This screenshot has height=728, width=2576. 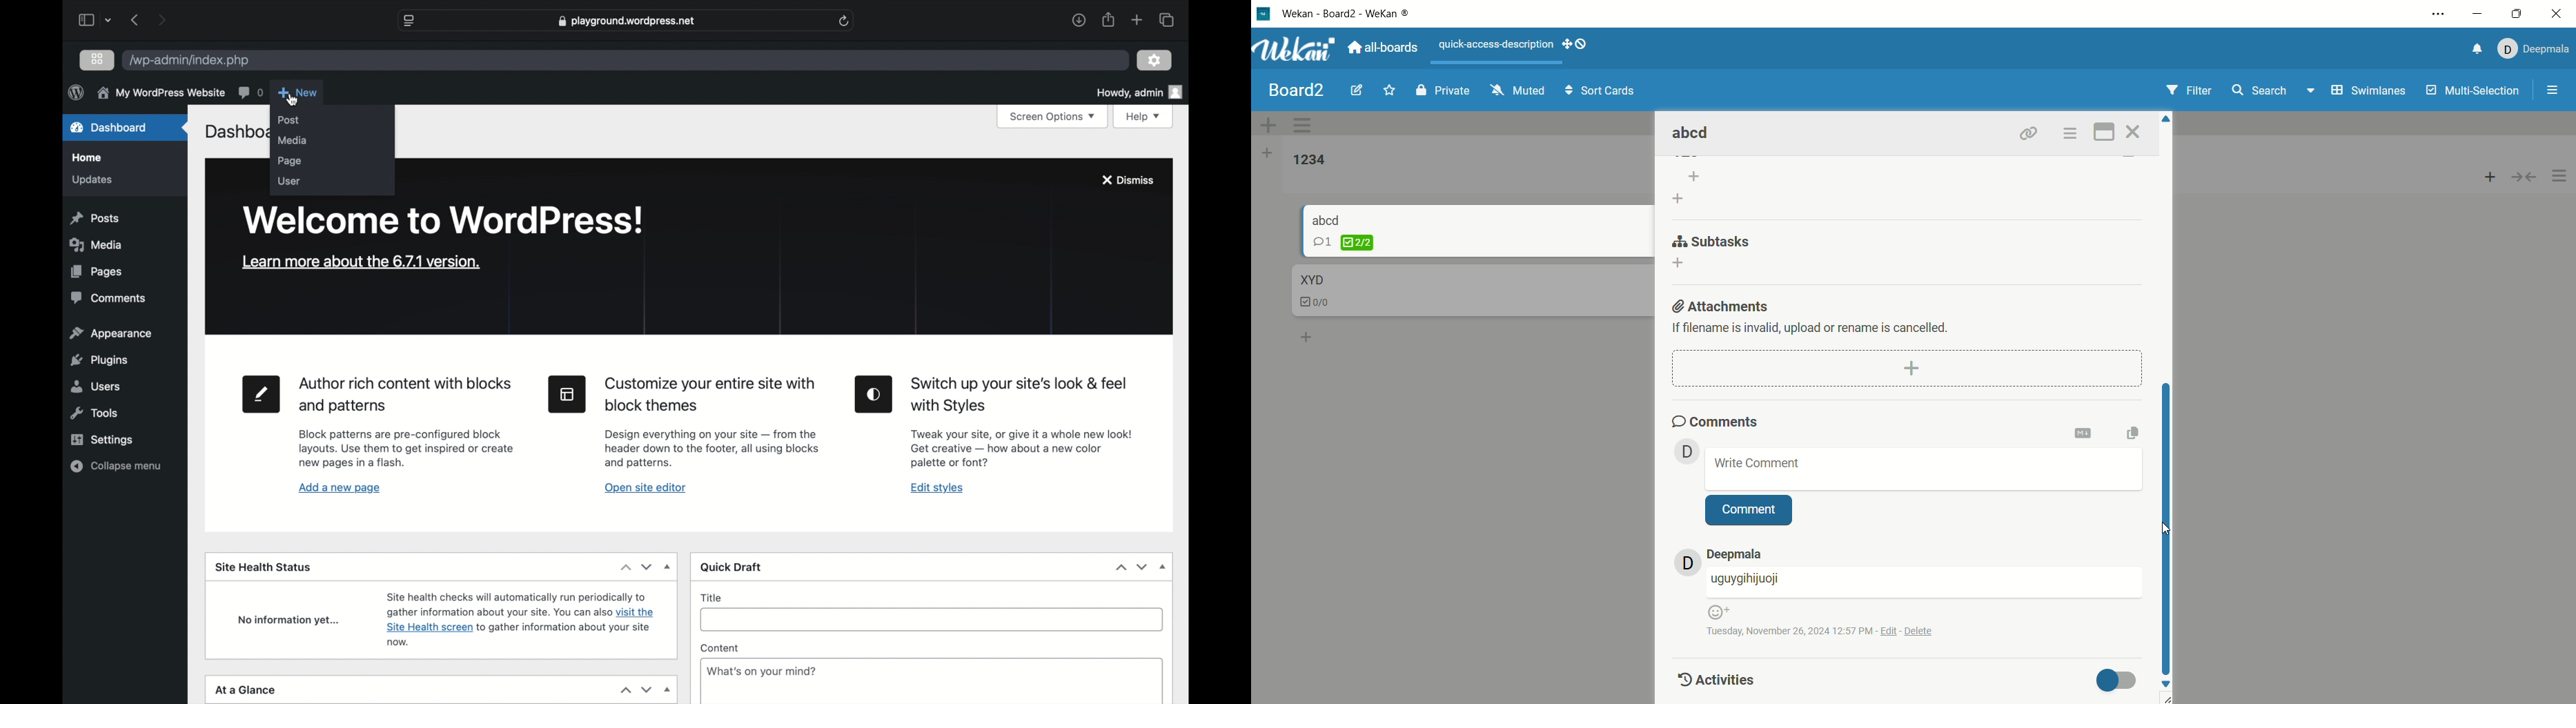 I want to click on media, so click(x=95, y=245).